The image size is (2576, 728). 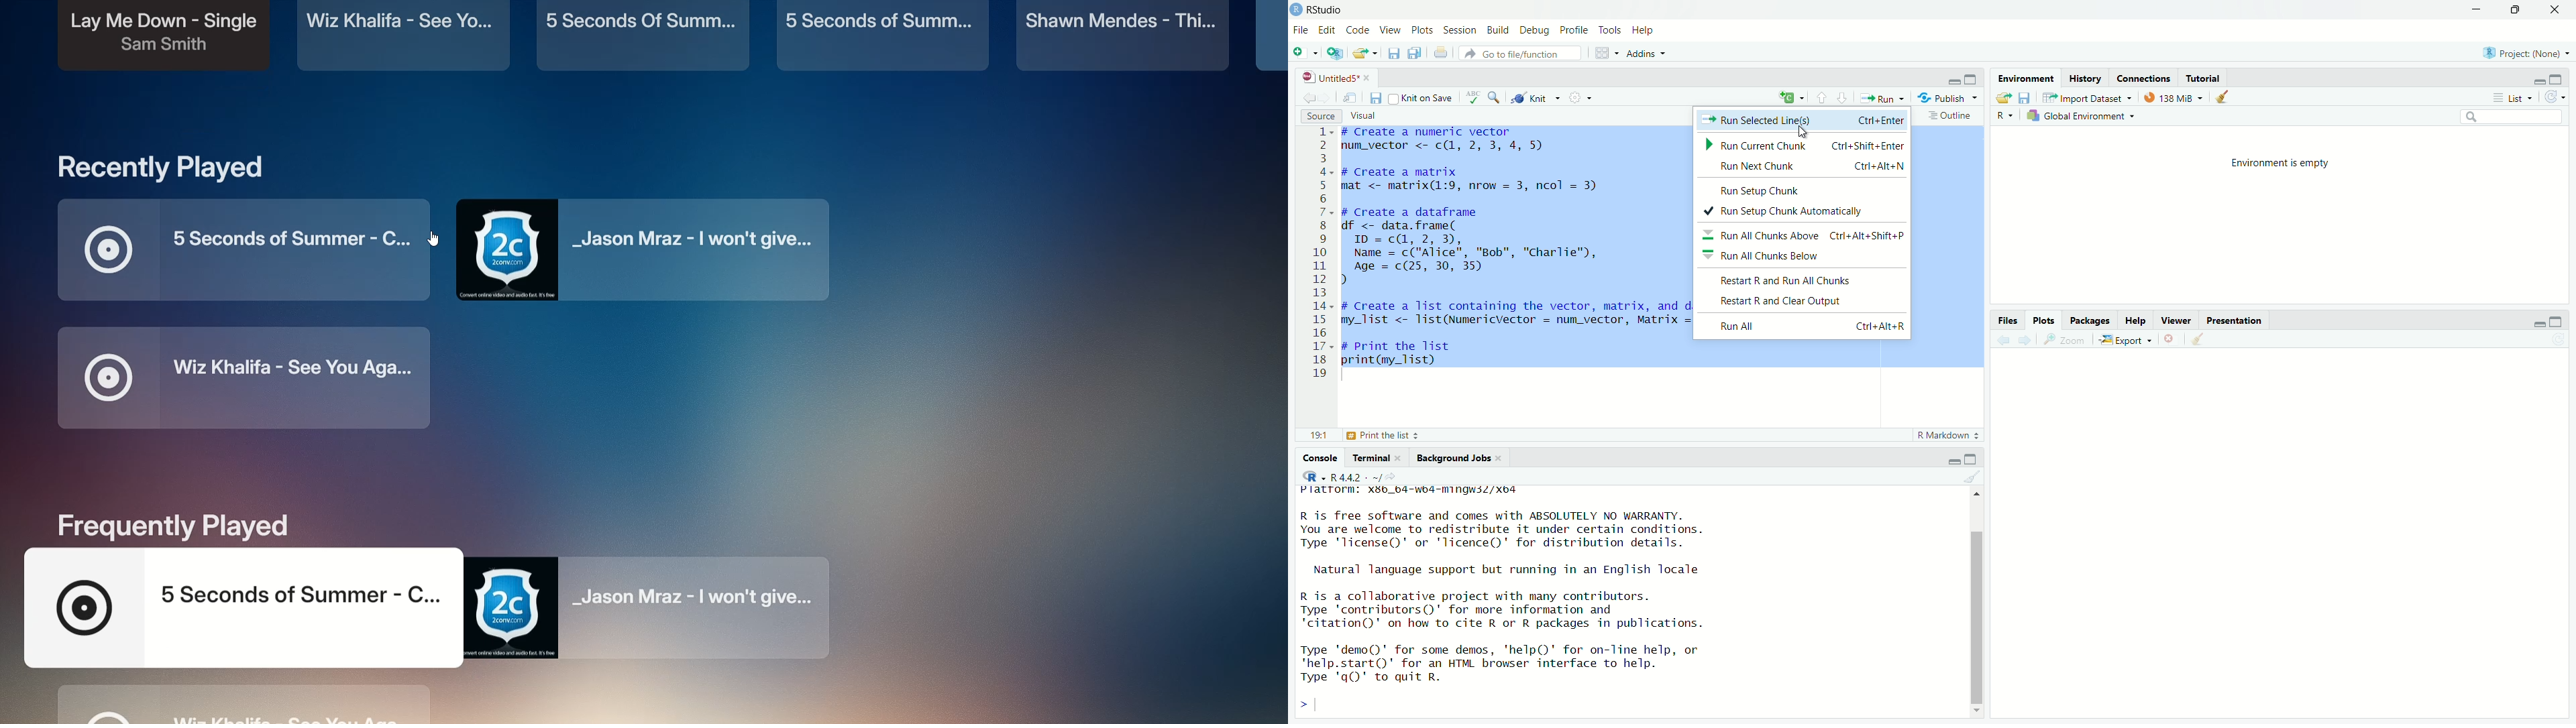 I want to click on 3 Print the list +, so click(x=1395, y=436).